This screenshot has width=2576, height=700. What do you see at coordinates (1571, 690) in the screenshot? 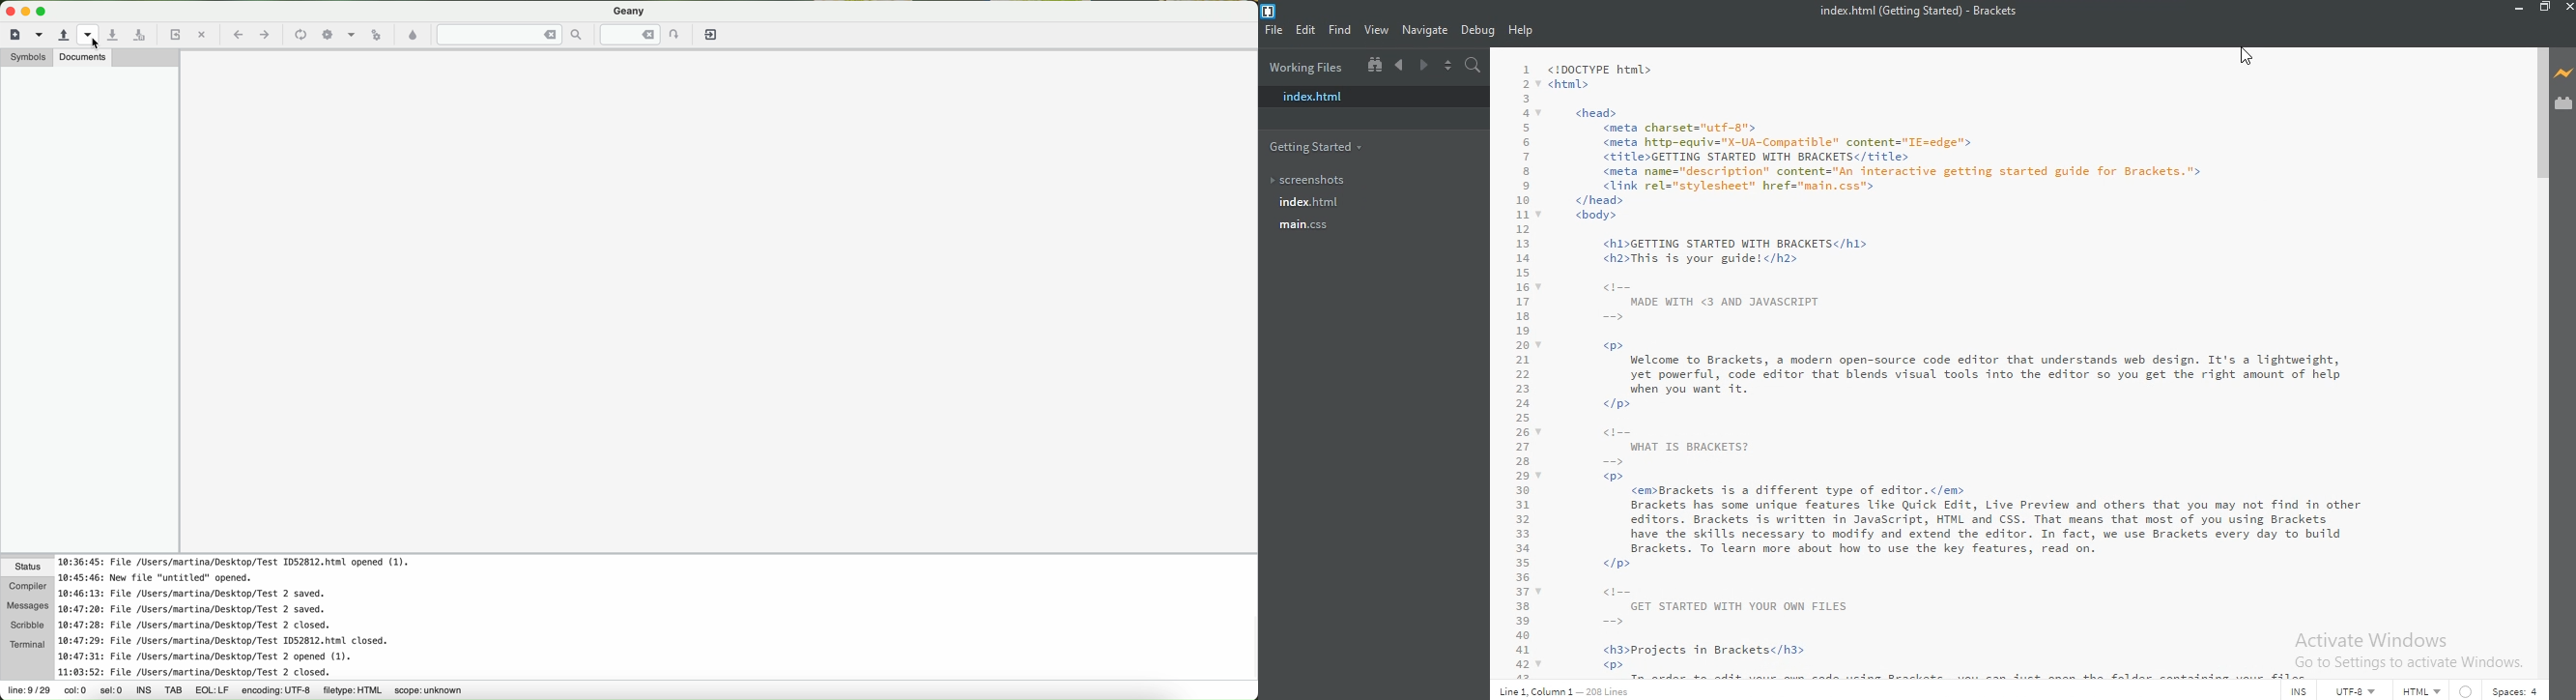
I see `line 1, column 1, - 208 lines` at bounding box center [1571, 690].